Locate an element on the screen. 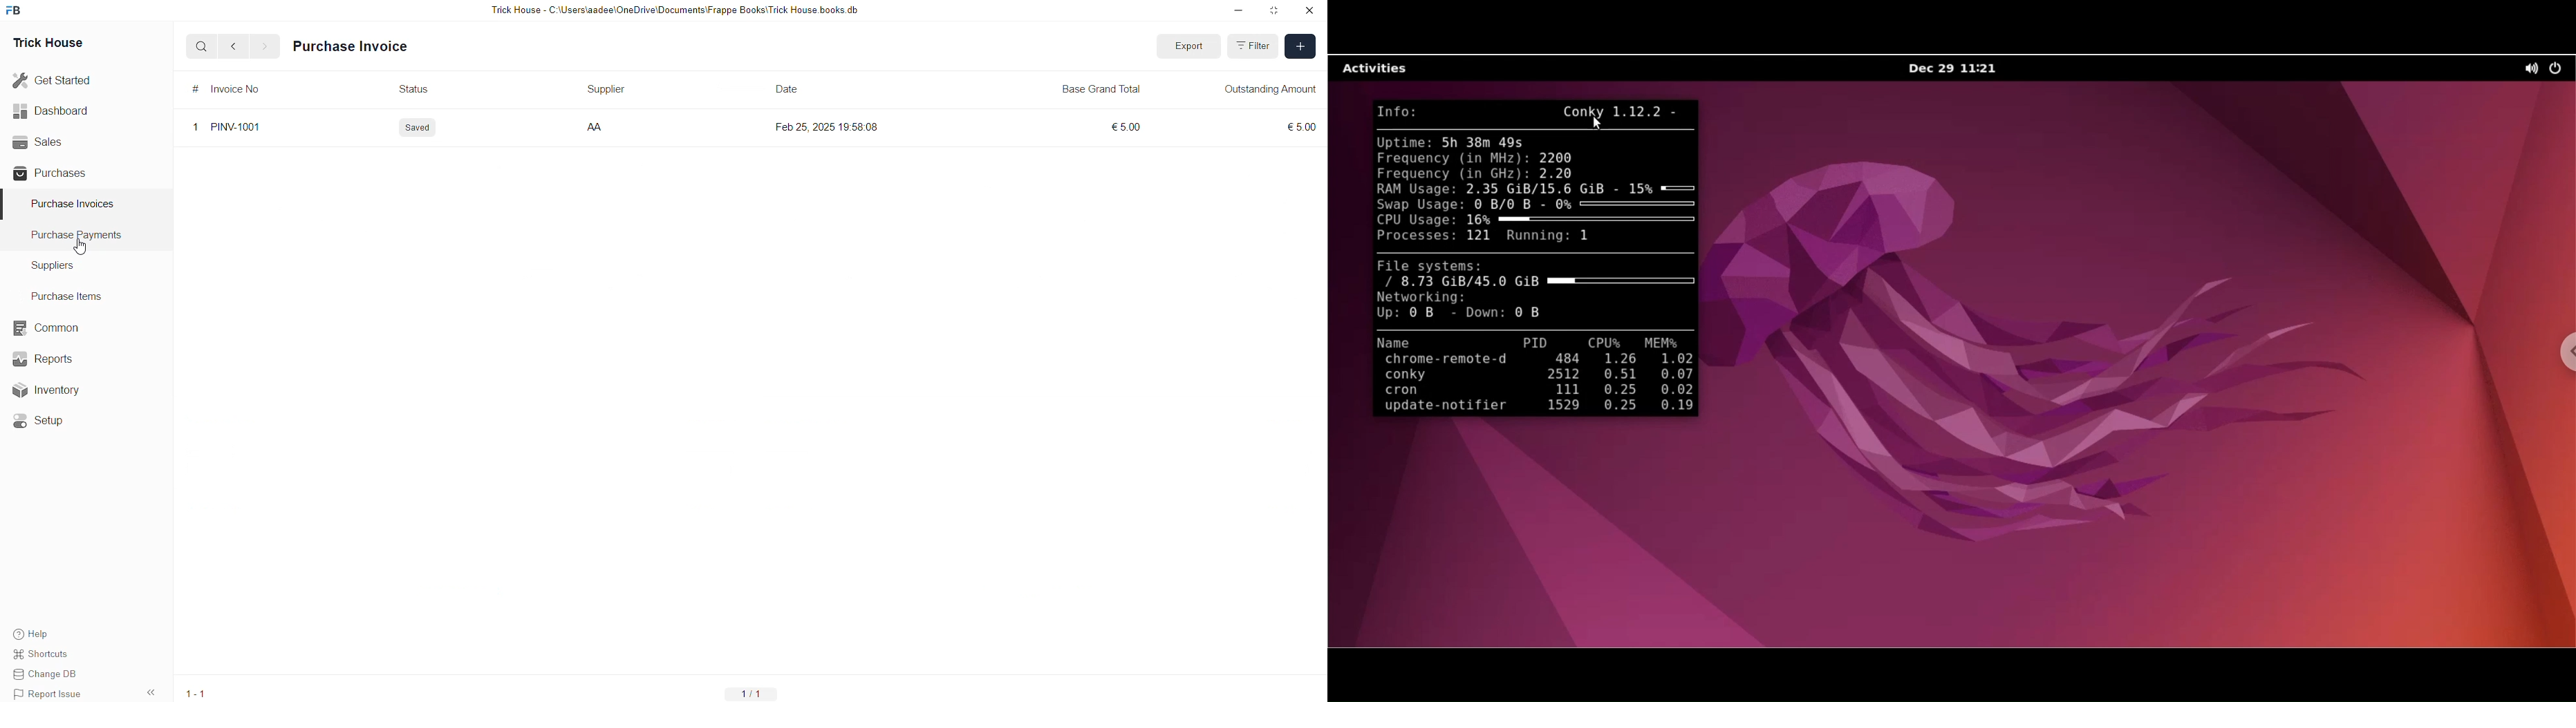 Image resolution: width=2576 pixels, height=728 pixels. Status is located at coordinates (418, 88).